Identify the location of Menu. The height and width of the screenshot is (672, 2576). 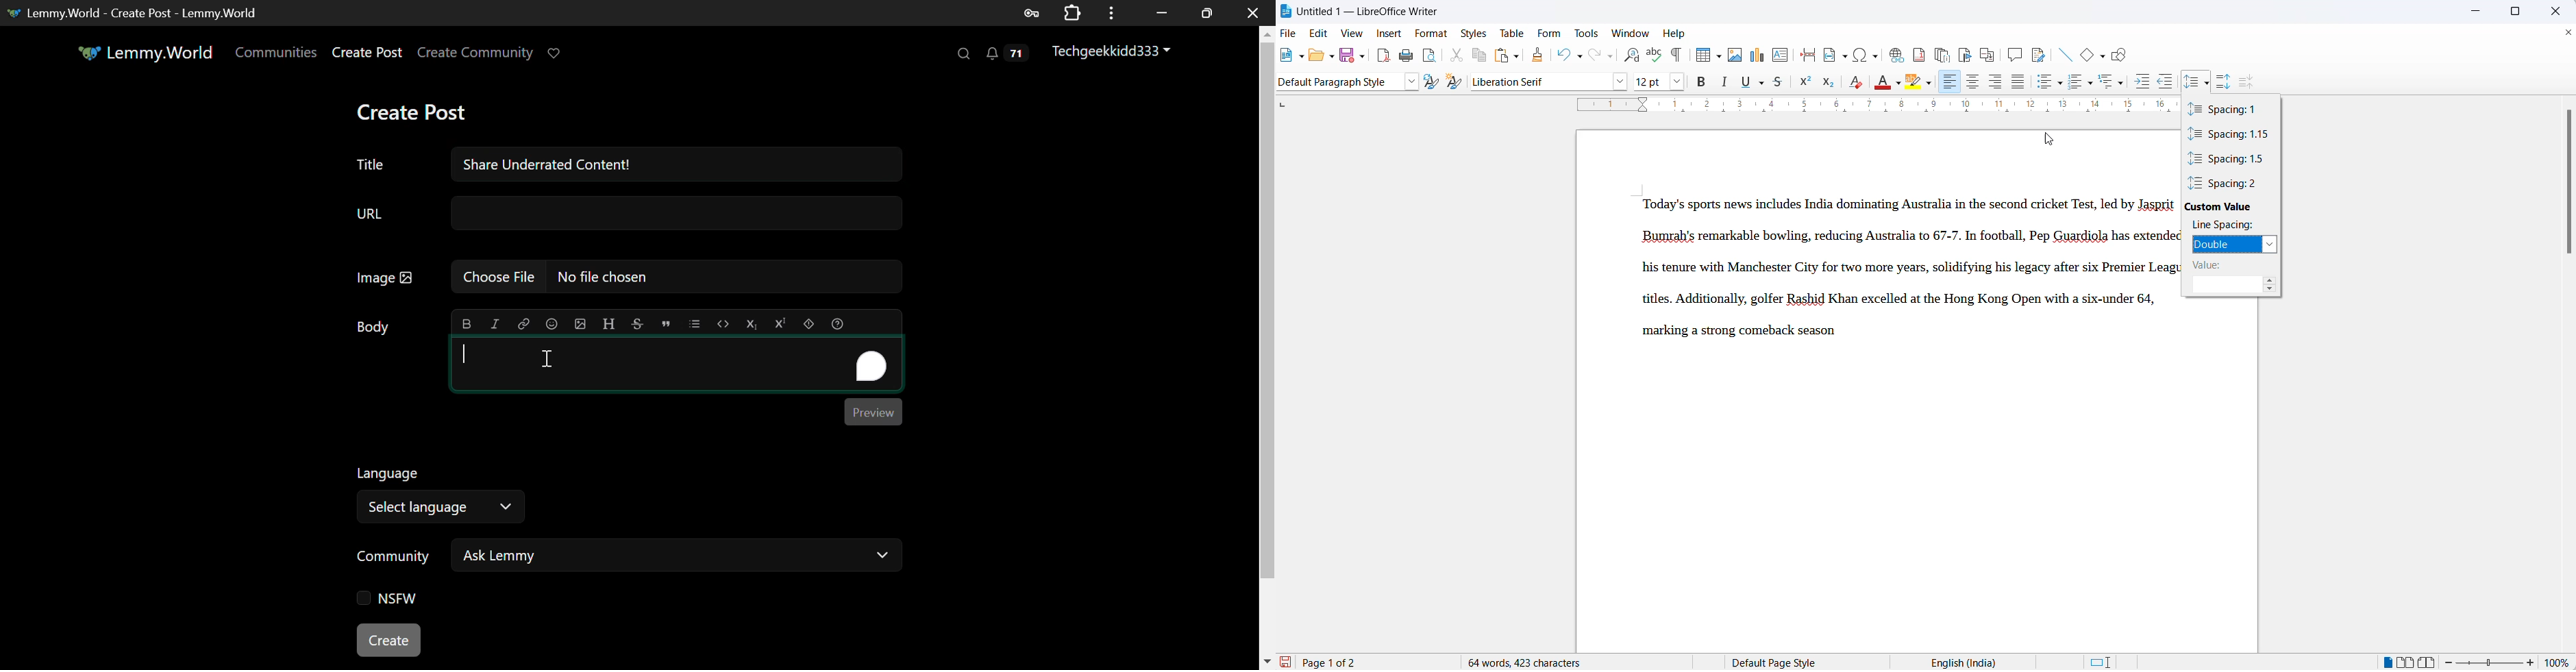
(1112, 13).